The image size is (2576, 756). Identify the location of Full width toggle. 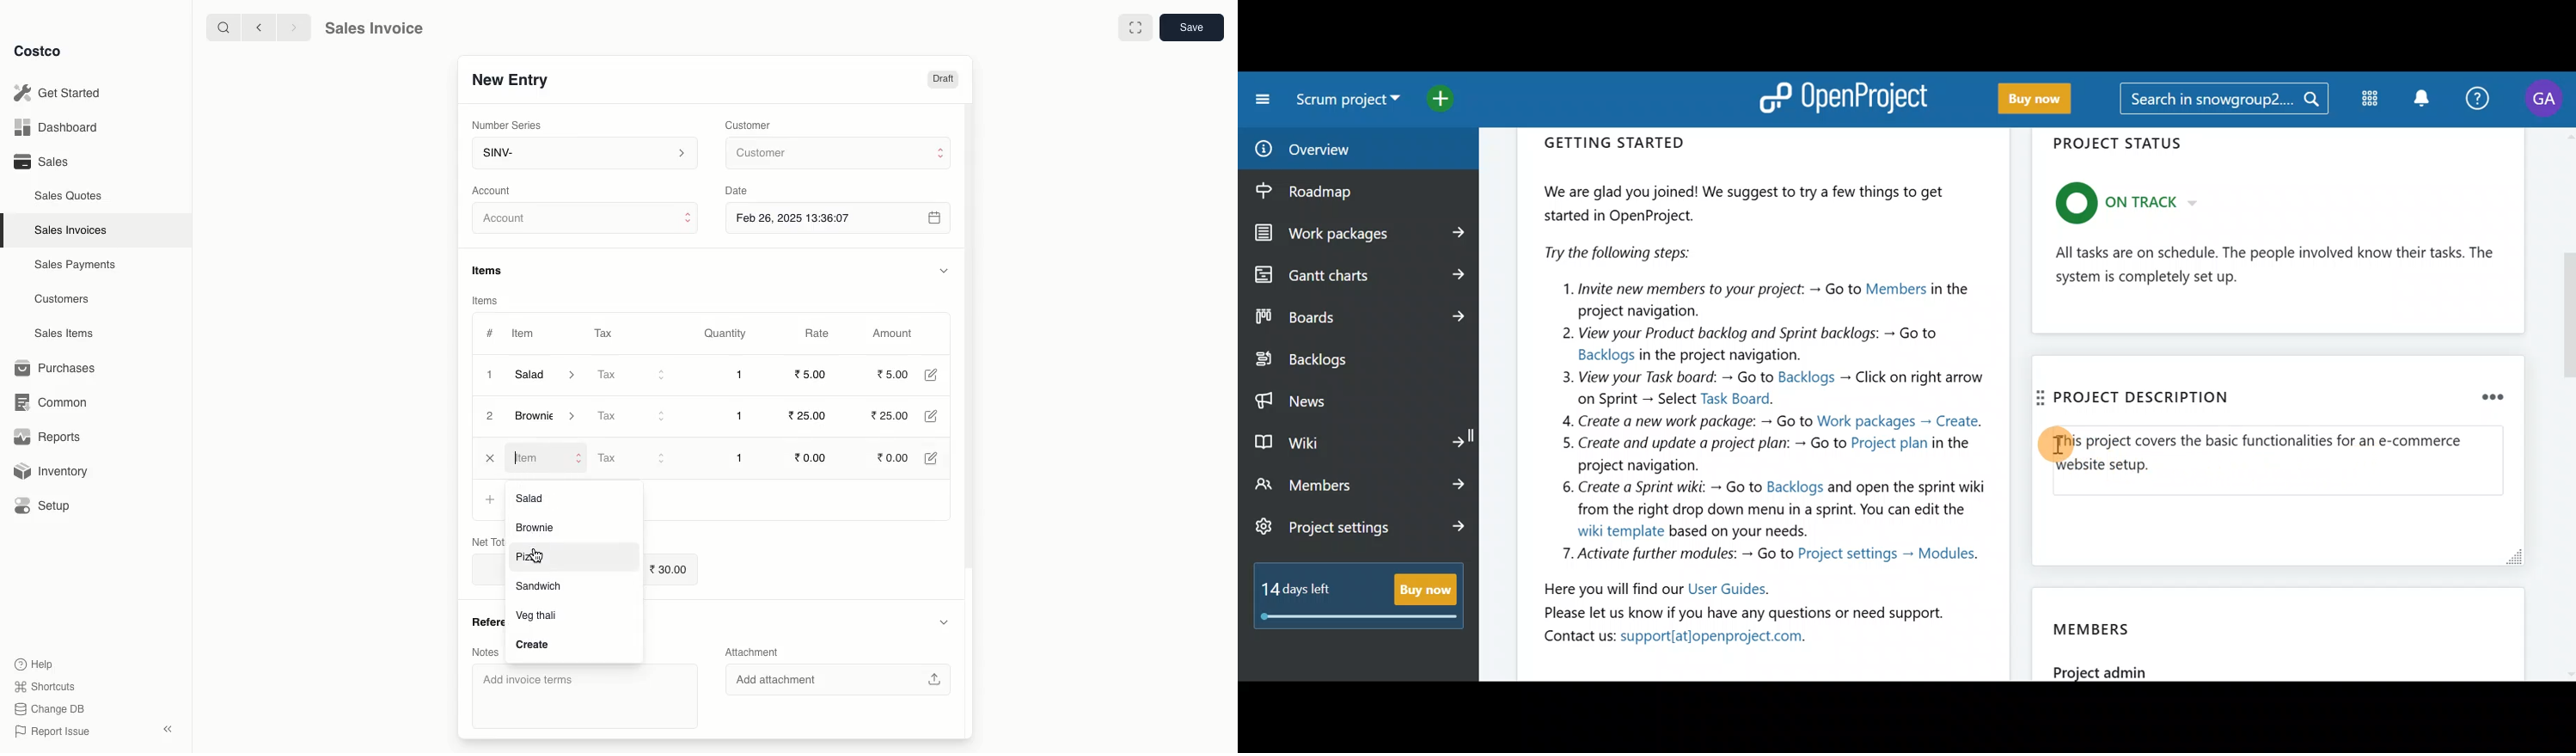
(1134, 28).